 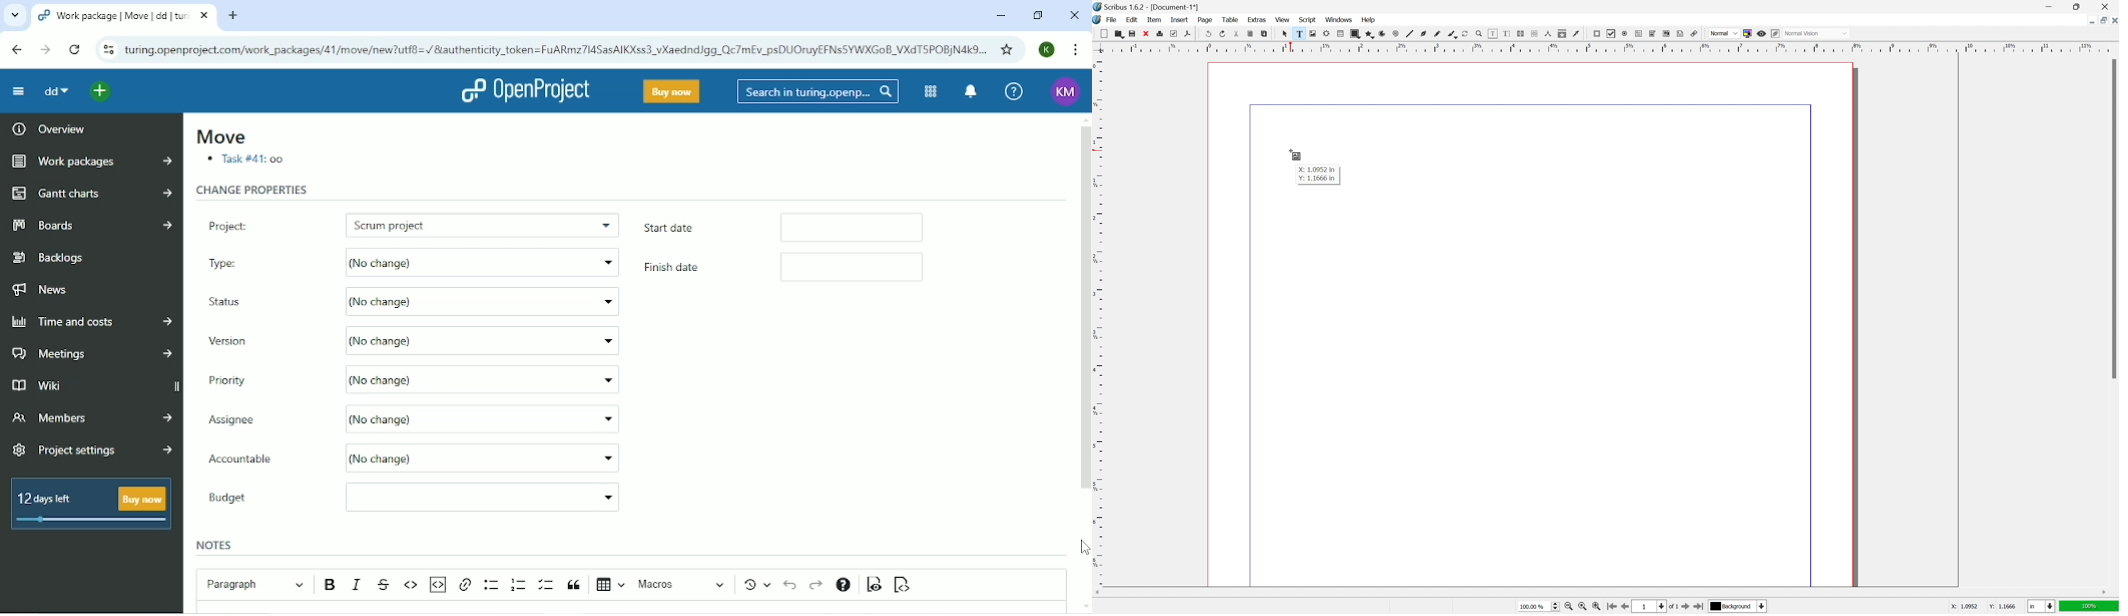 What do you see at coordinates (1534, 33) in the screenshot?
I see `unlink text frames` at bounding box center [1534, 33].